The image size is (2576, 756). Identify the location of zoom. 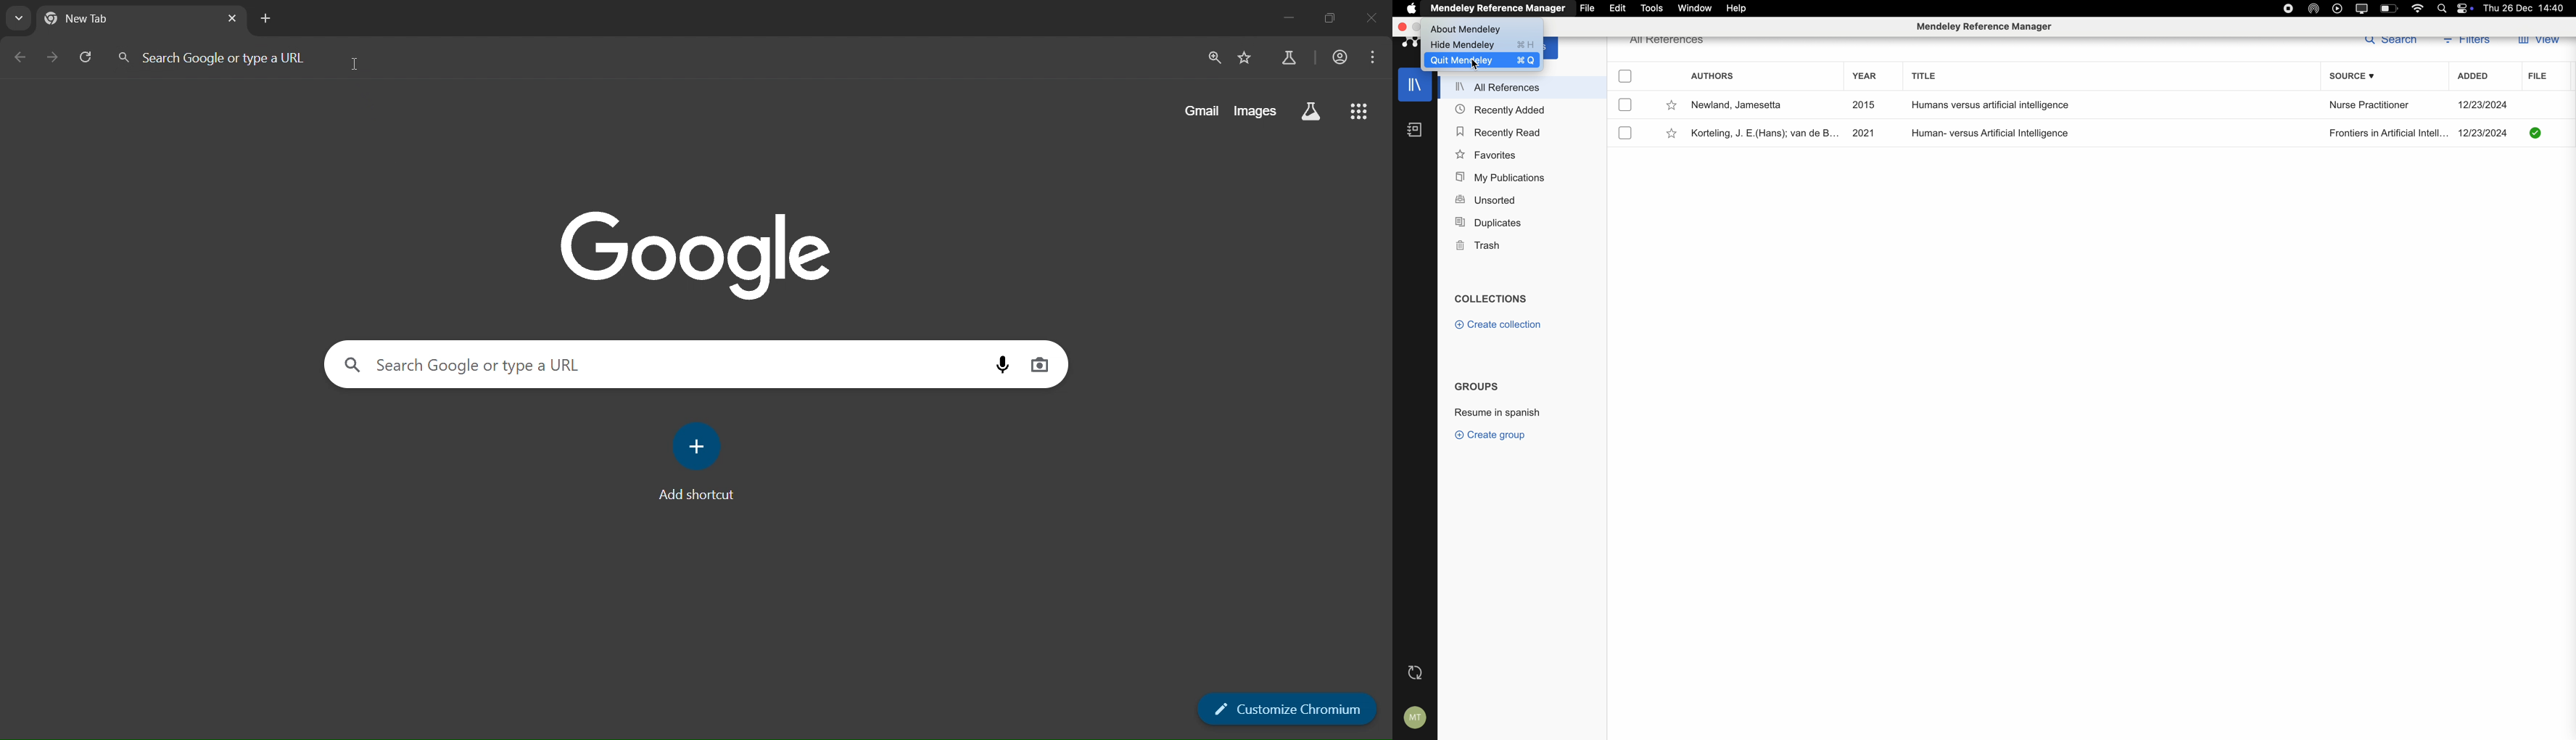
(1212, 59).